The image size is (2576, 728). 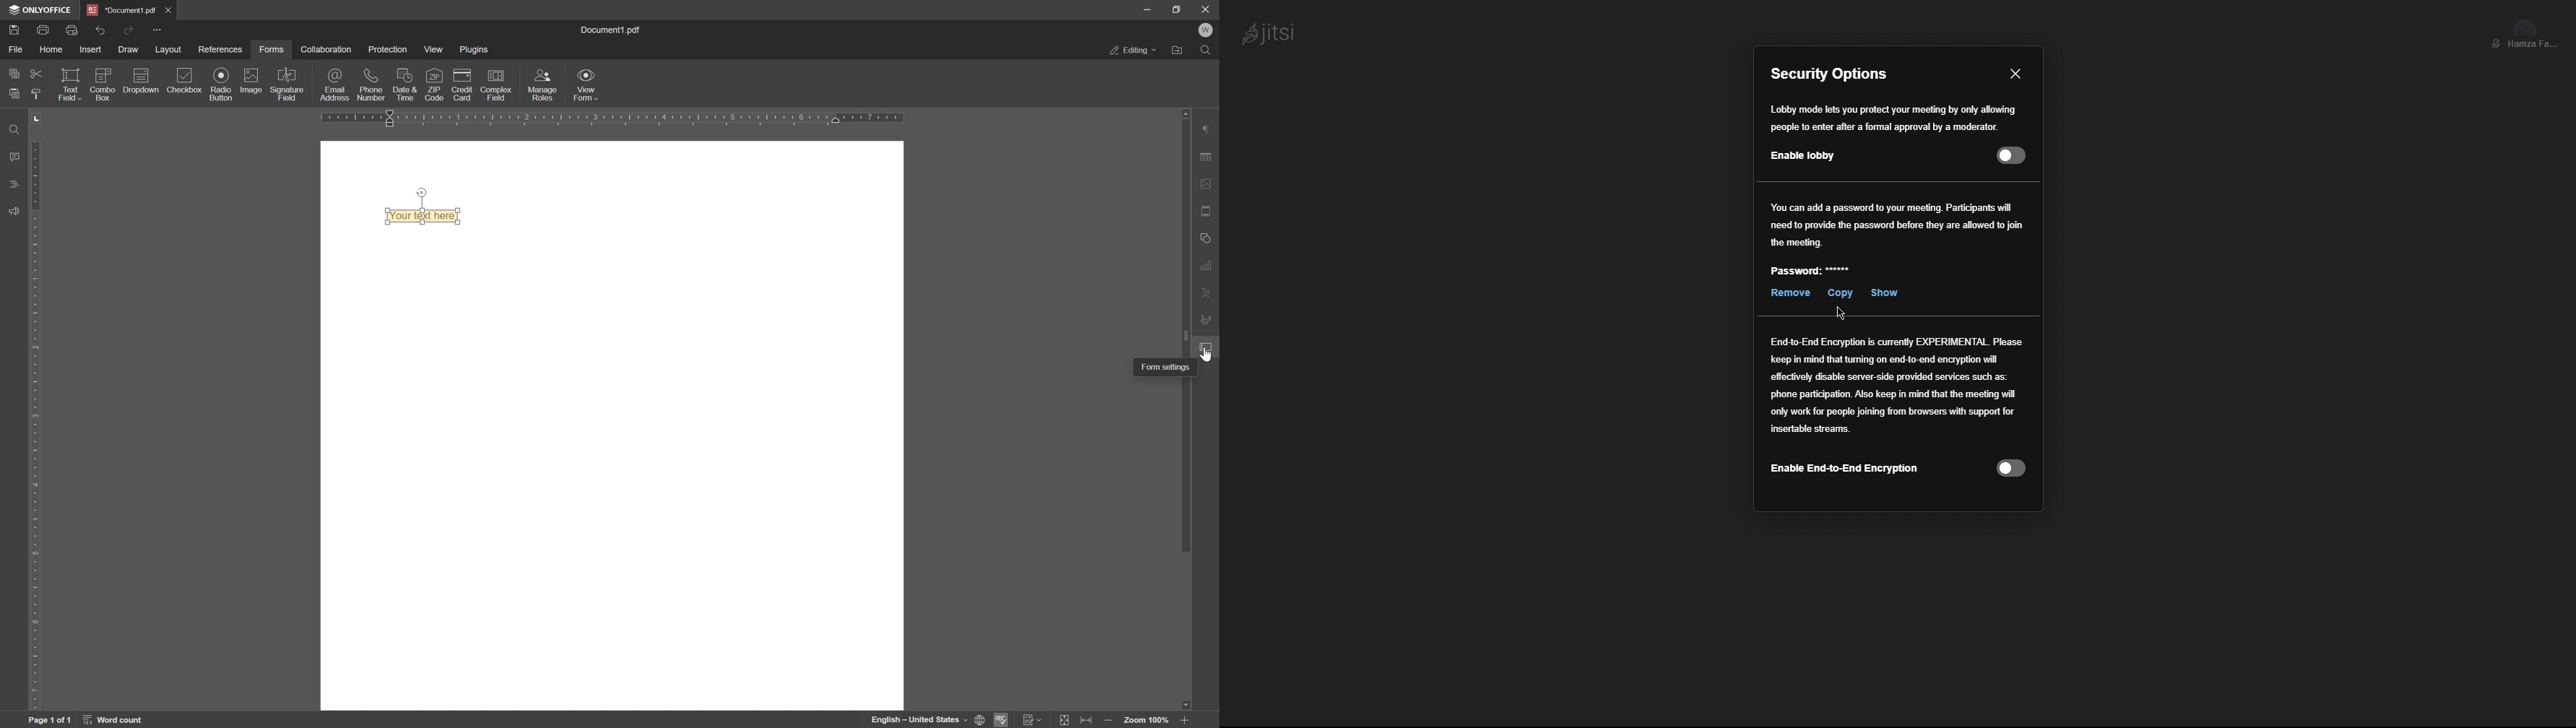 I want to click on welcome, so click(x=1207, y=30).